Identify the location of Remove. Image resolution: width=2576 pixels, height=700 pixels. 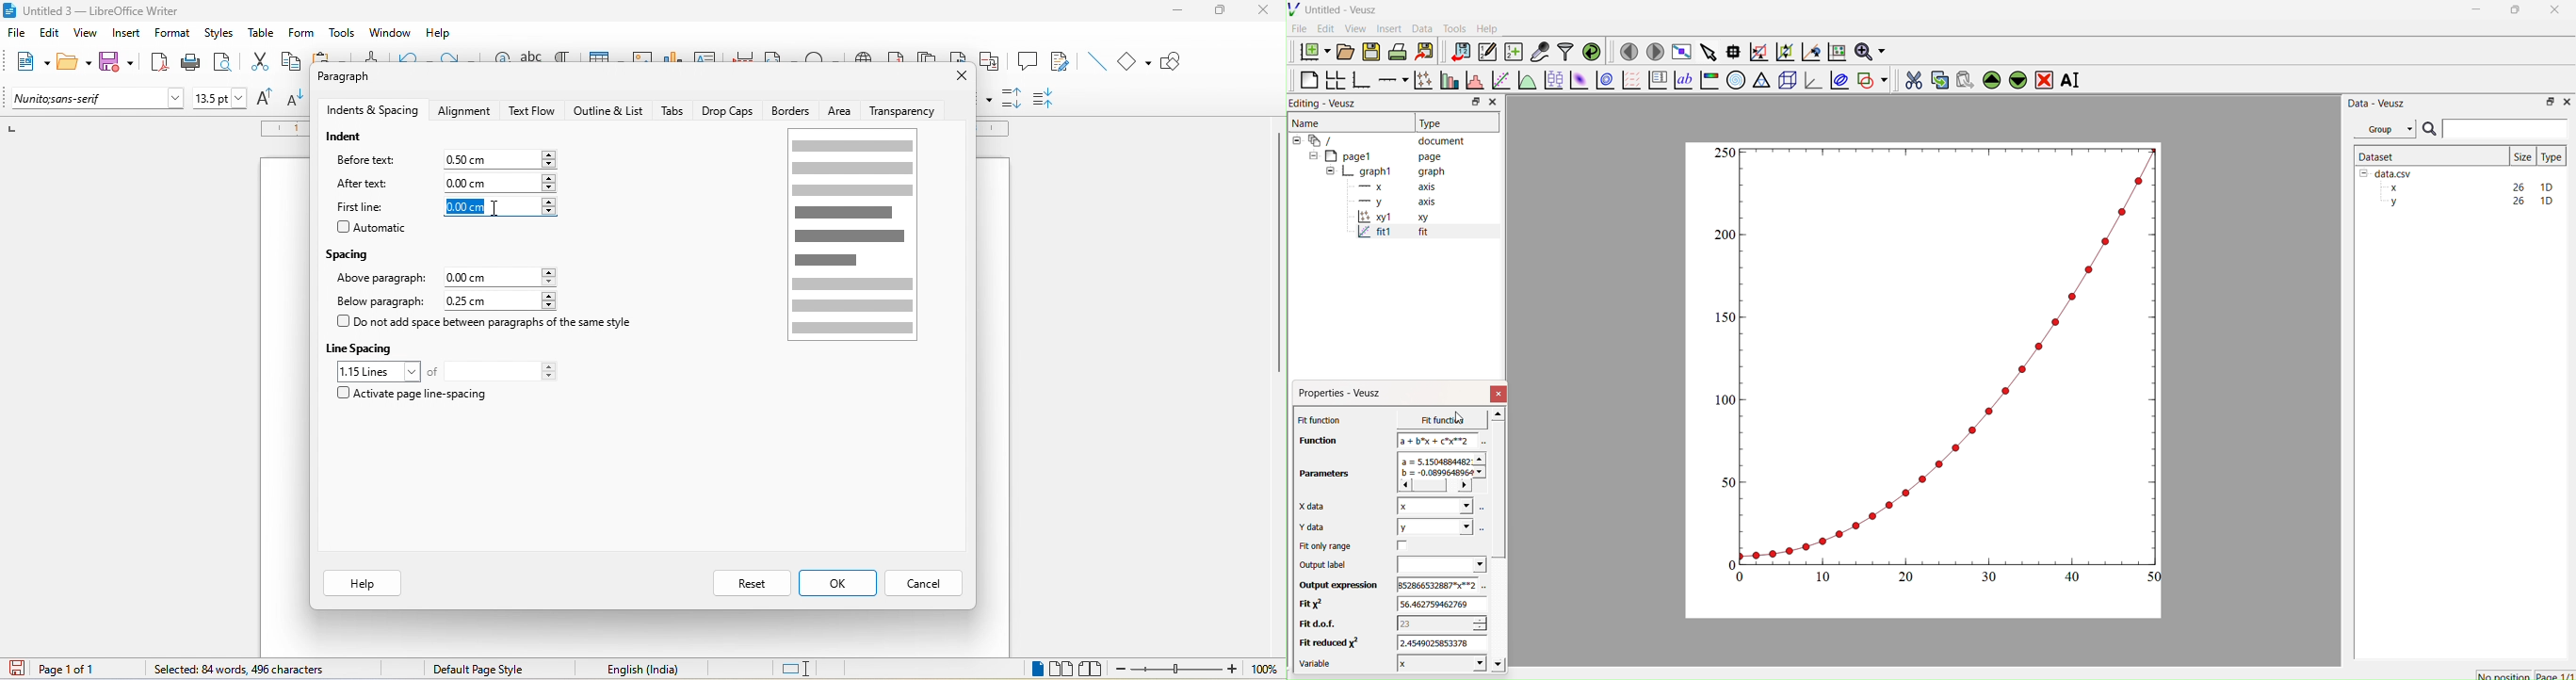
(2044, 79).